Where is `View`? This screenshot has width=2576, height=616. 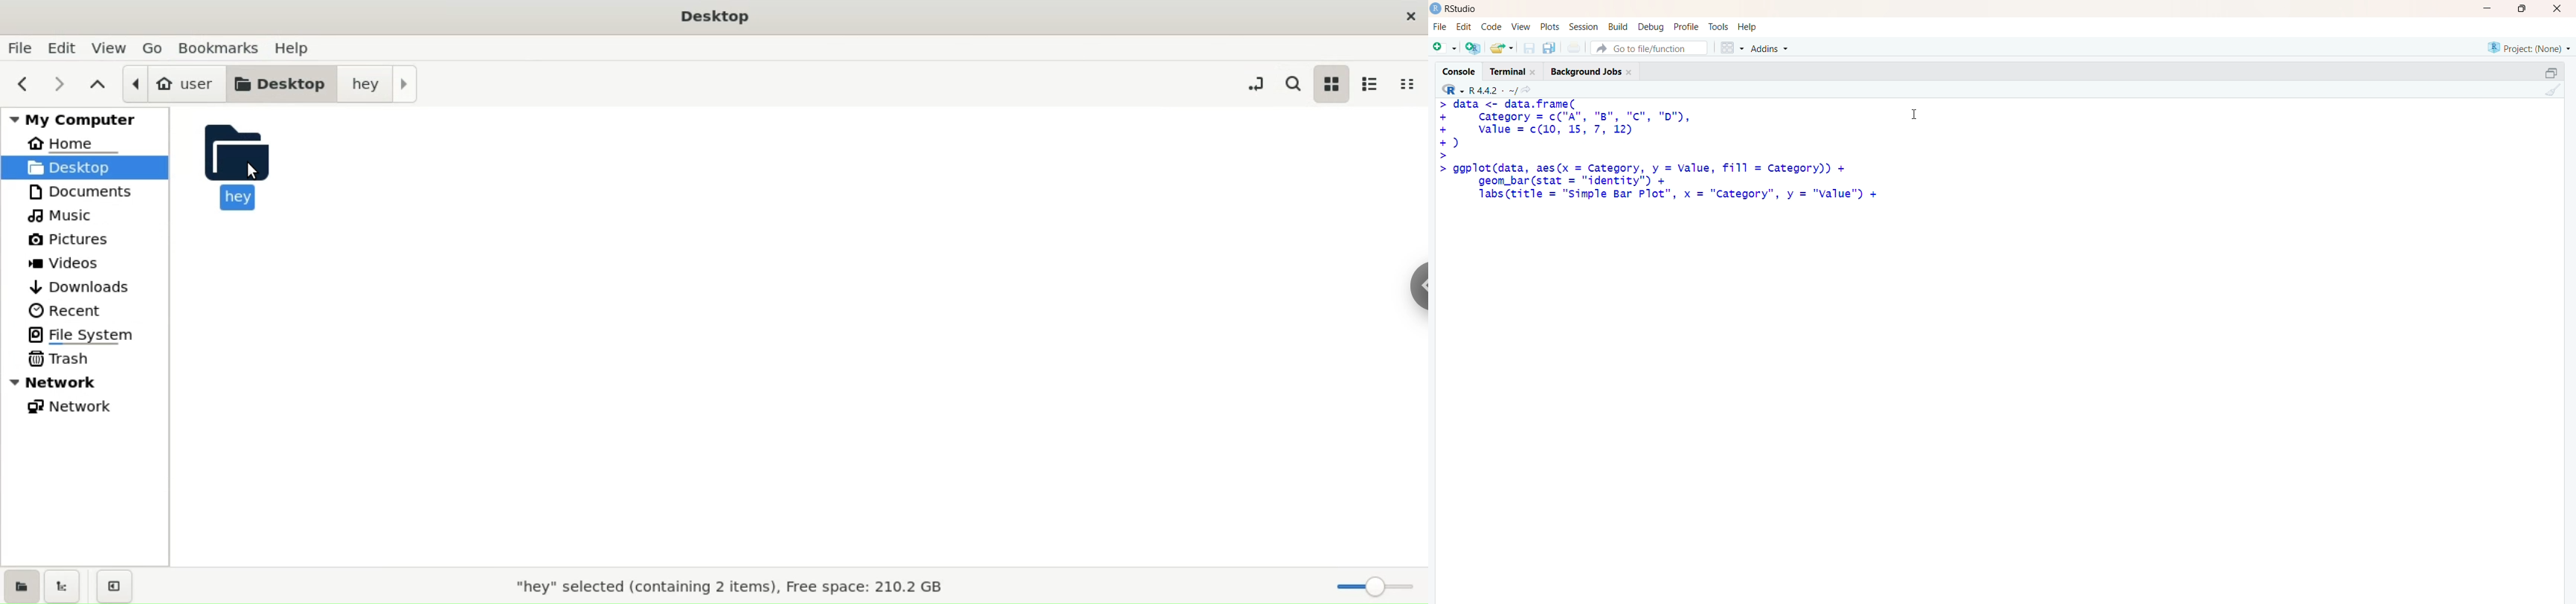 View is located at coordinates (1522, 27).